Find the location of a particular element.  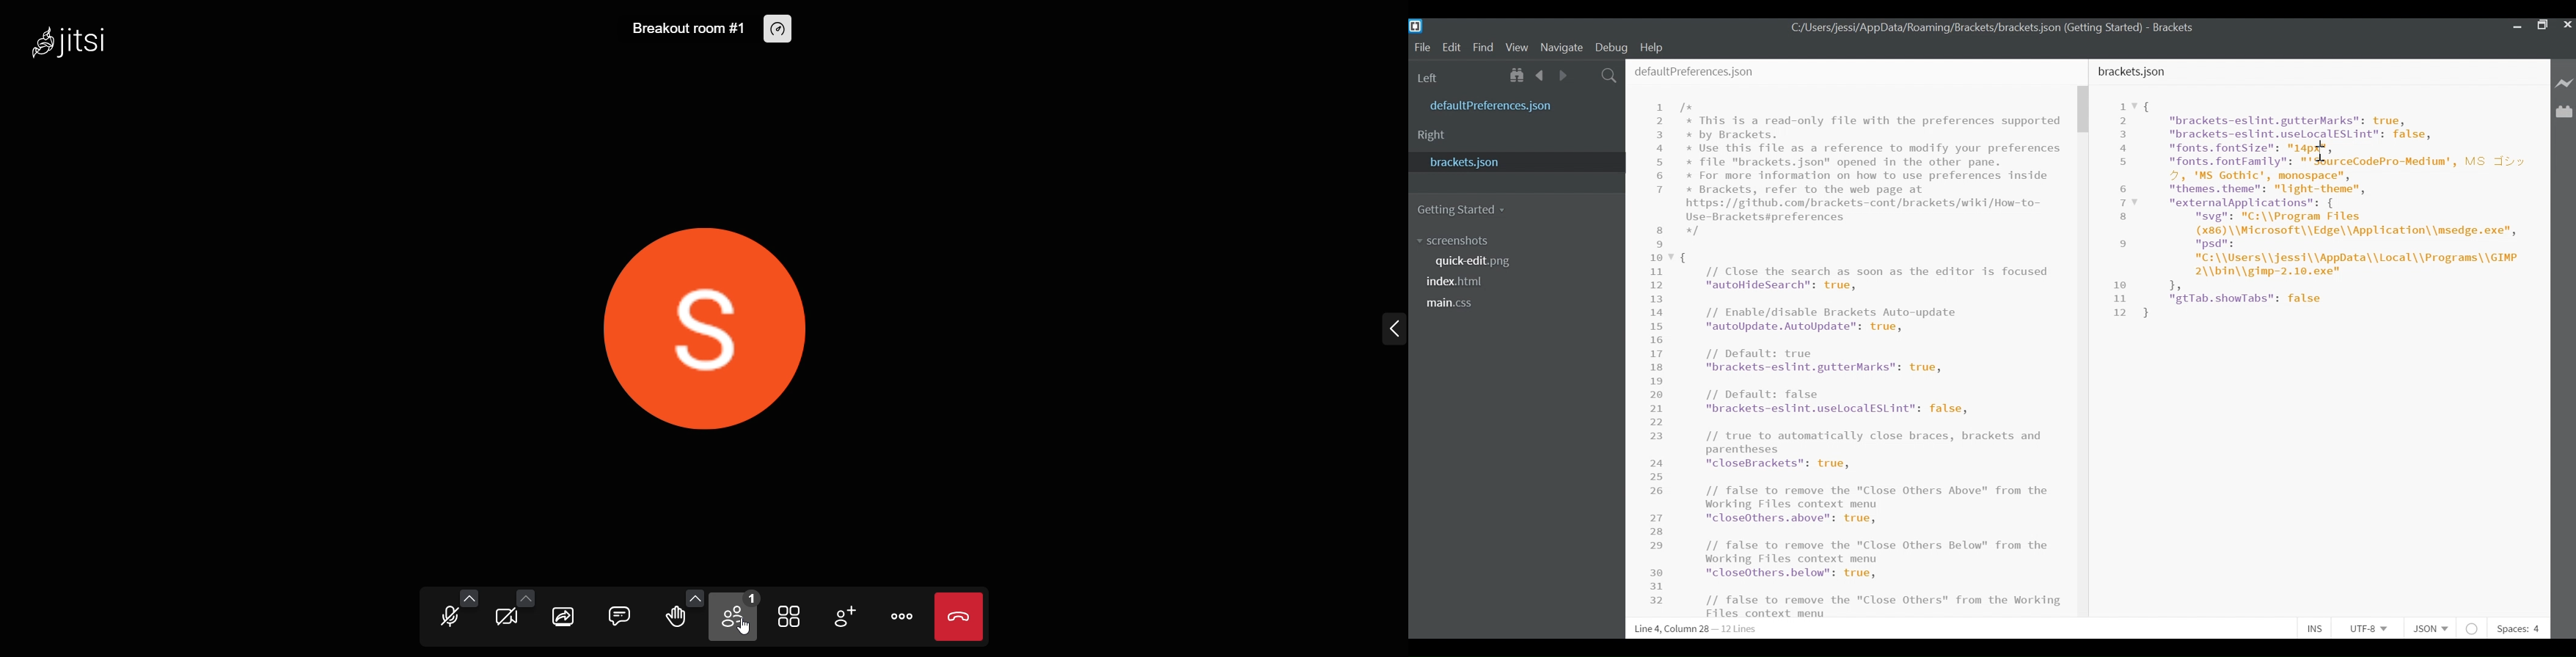

Close is located at coordinates (2569, 26).